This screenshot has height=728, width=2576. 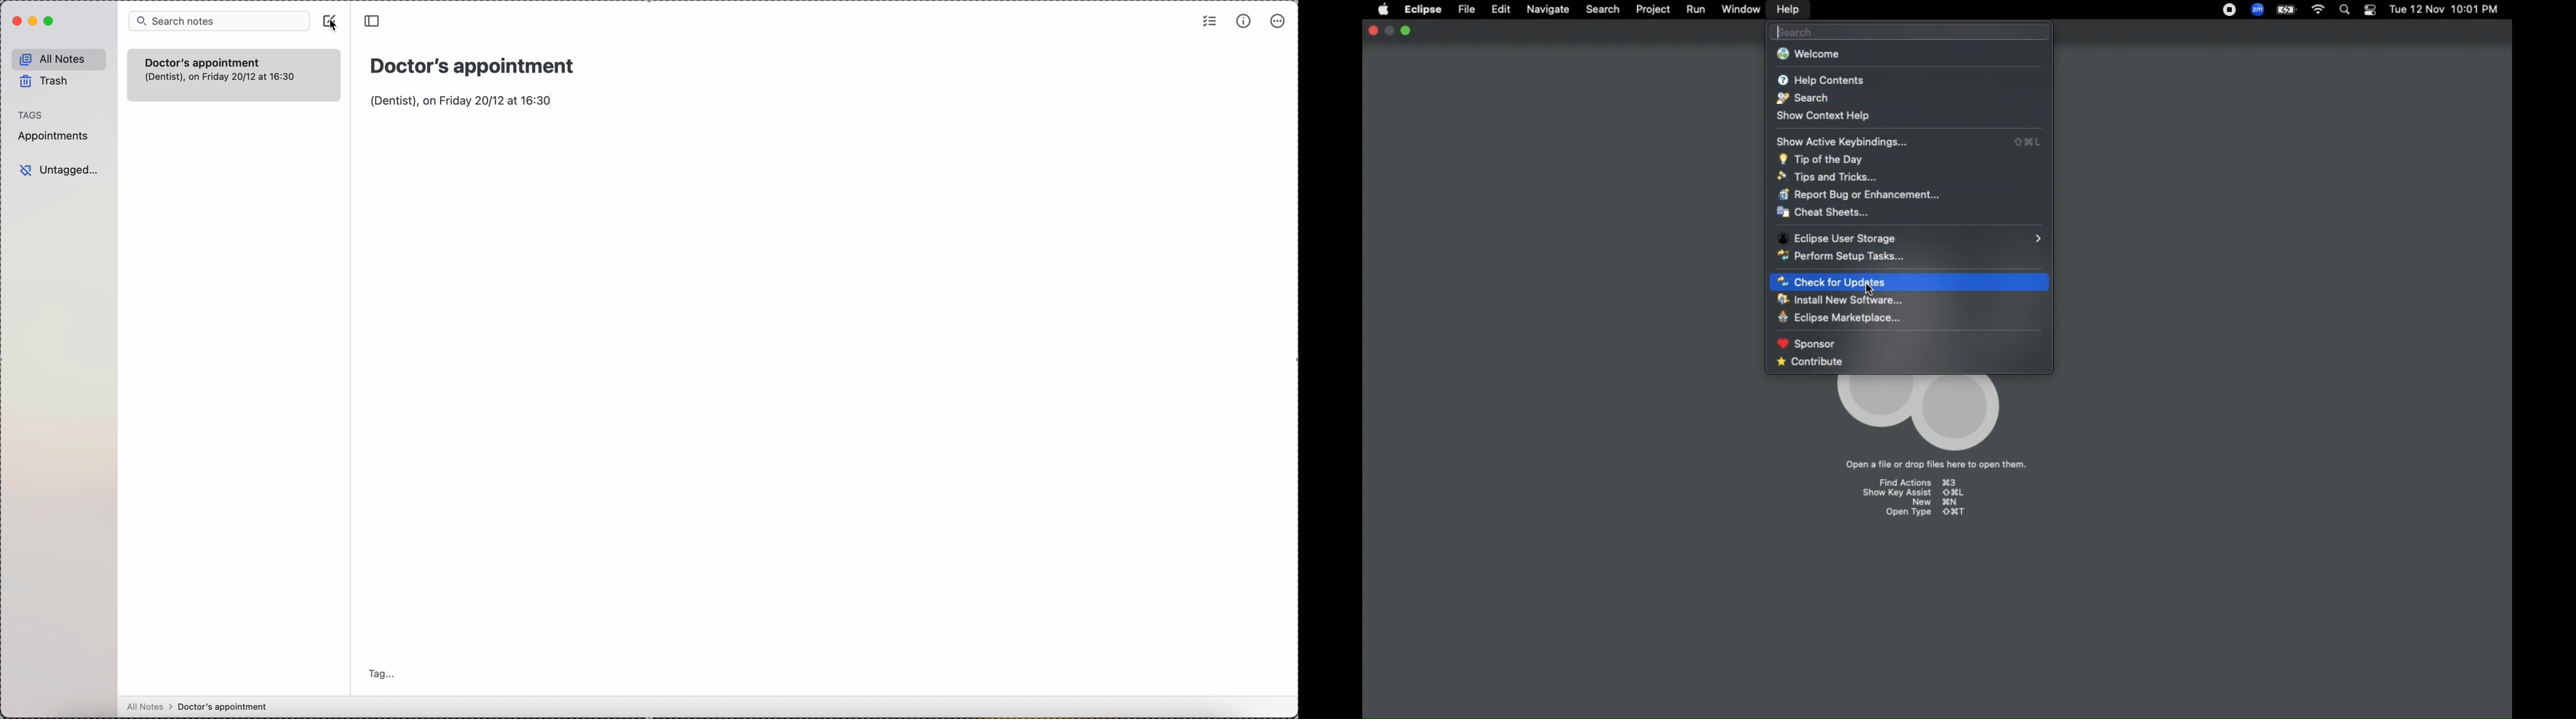 I want to click on Cursor, so click(x=1871, y=290).